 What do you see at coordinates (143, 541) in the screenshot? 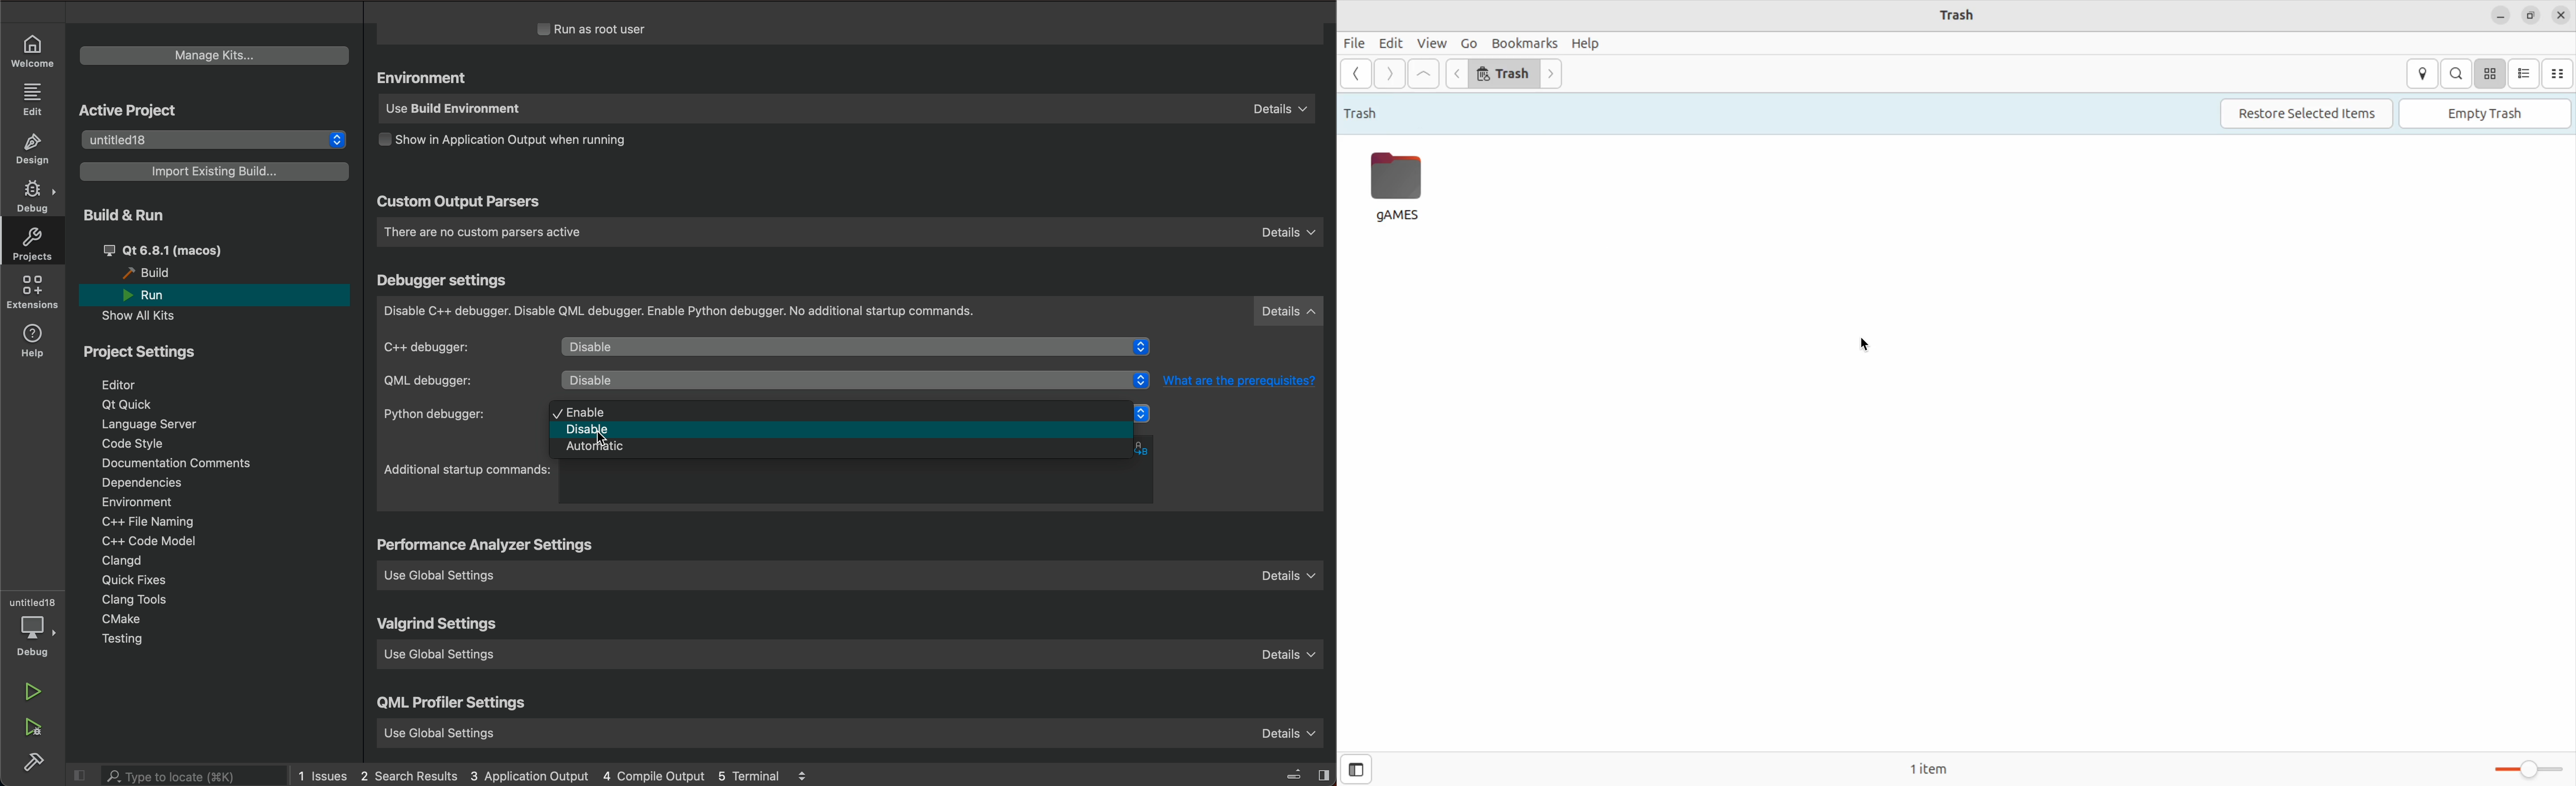
I see `code model` at bounding box center [143, 541].